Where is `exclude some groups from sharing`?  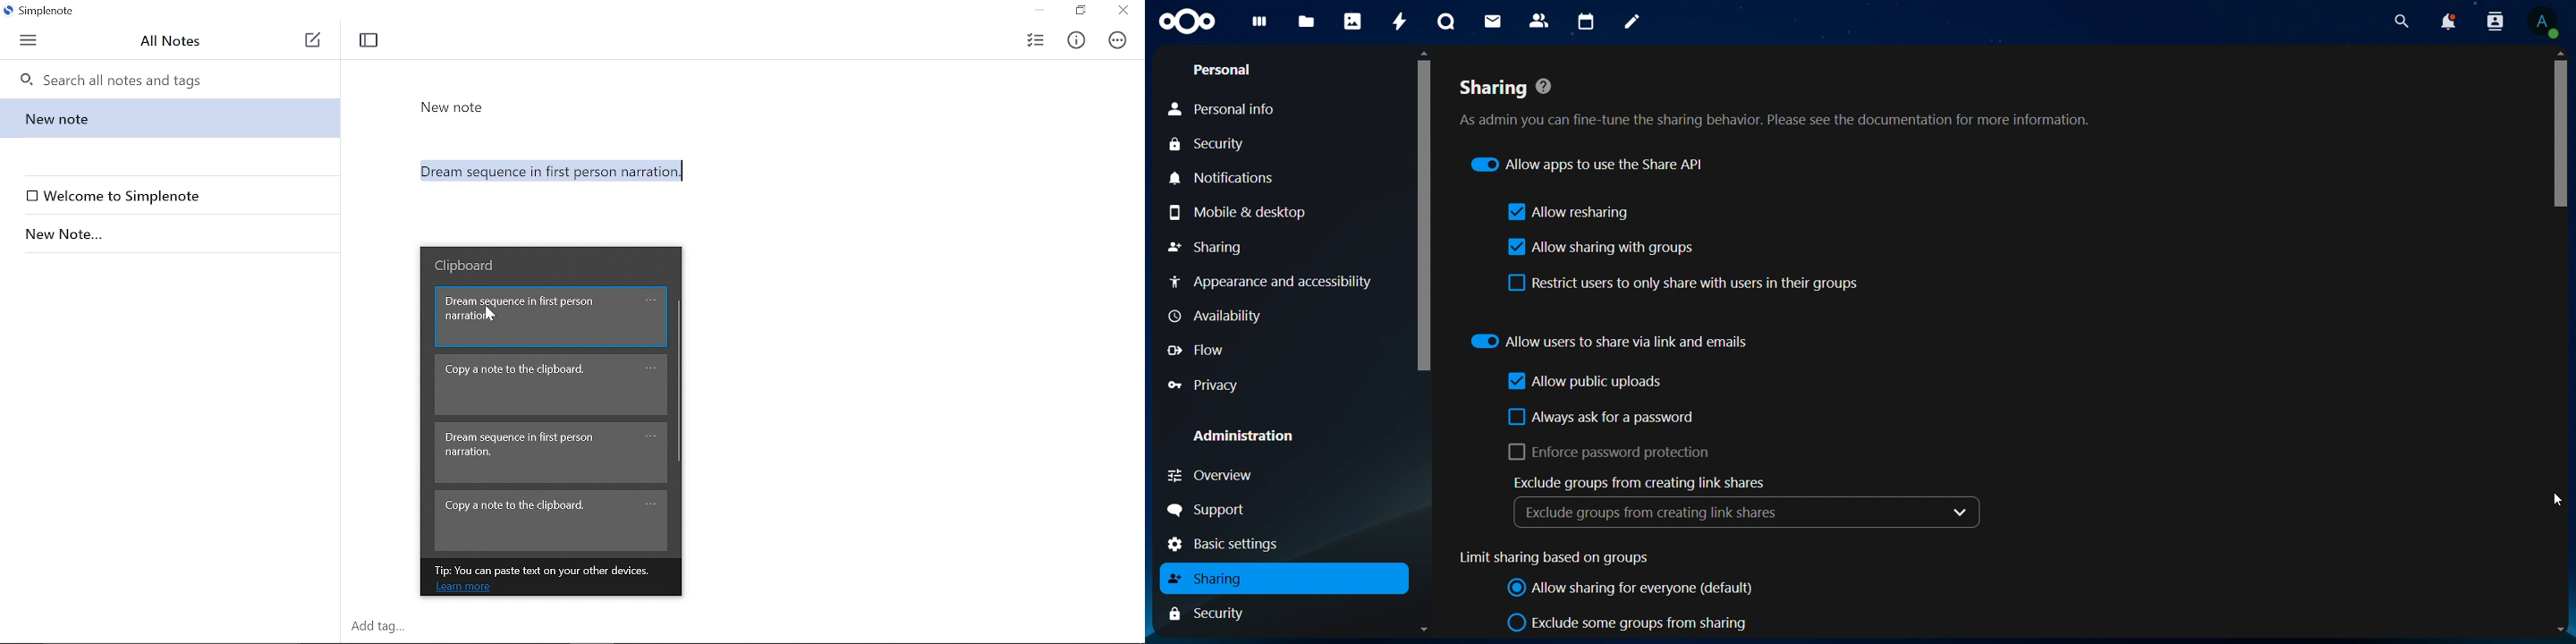 exclude some groups from sharing is located at coordinates (1634, 623).